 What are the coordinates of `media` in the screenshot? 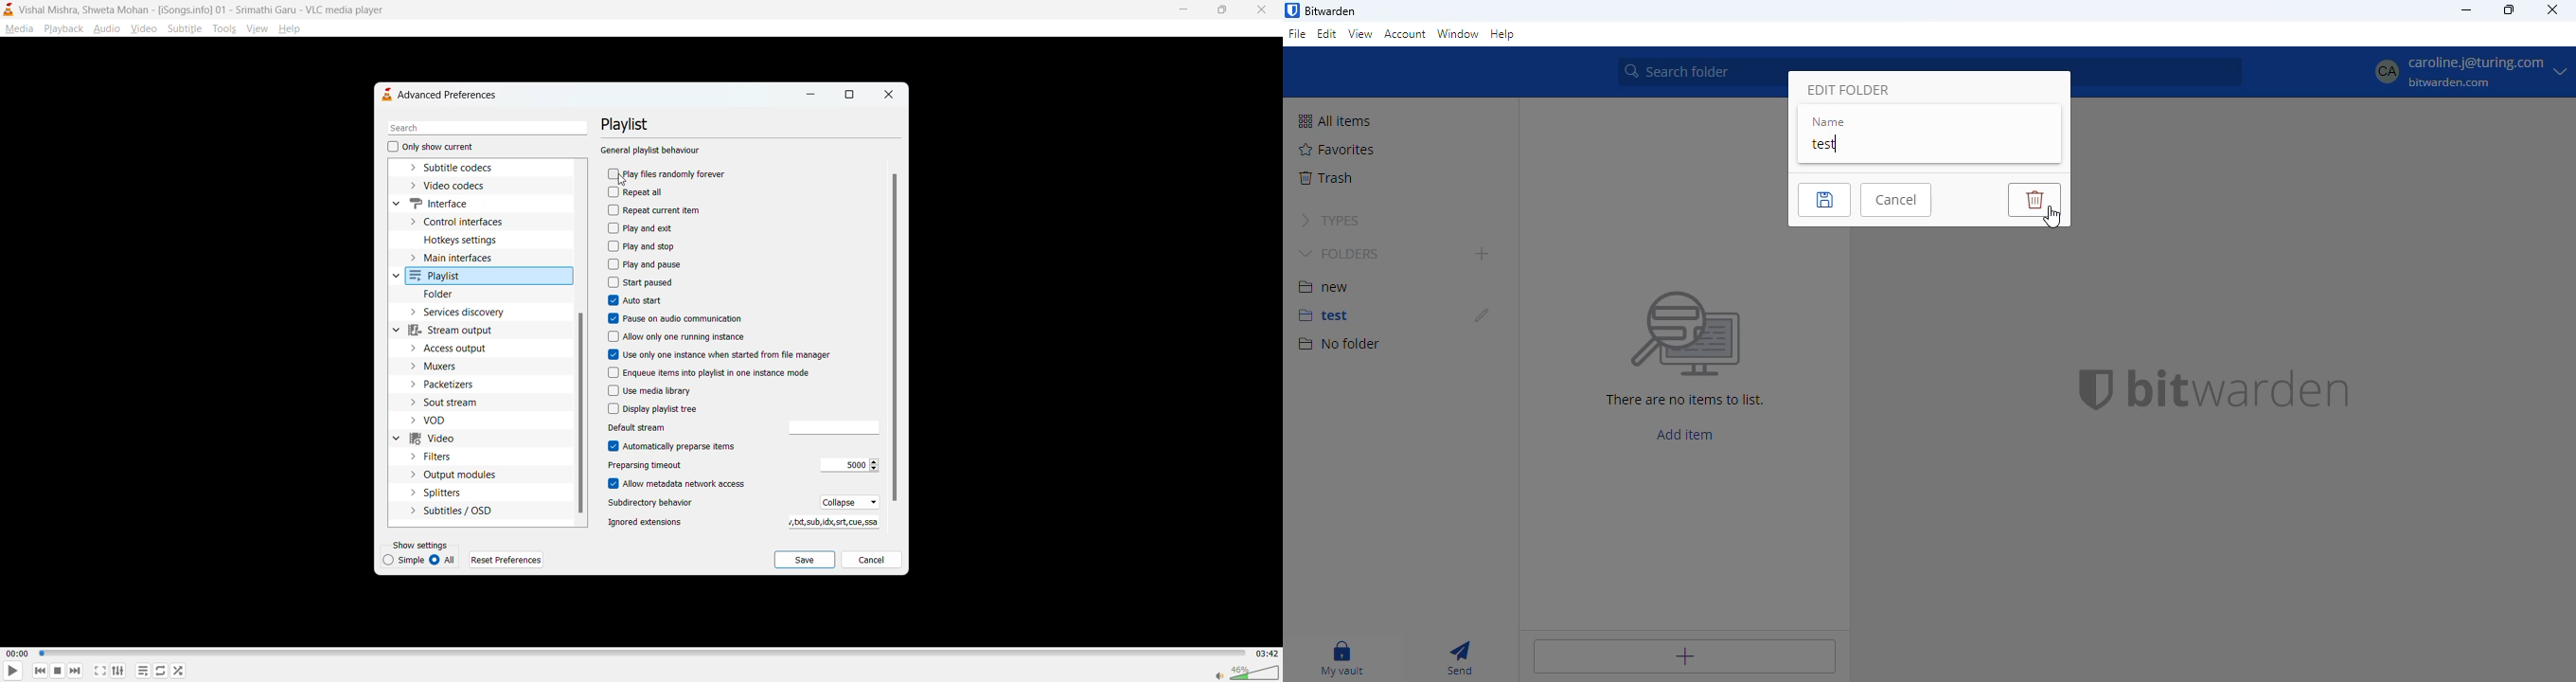 It's located at (19, 29).